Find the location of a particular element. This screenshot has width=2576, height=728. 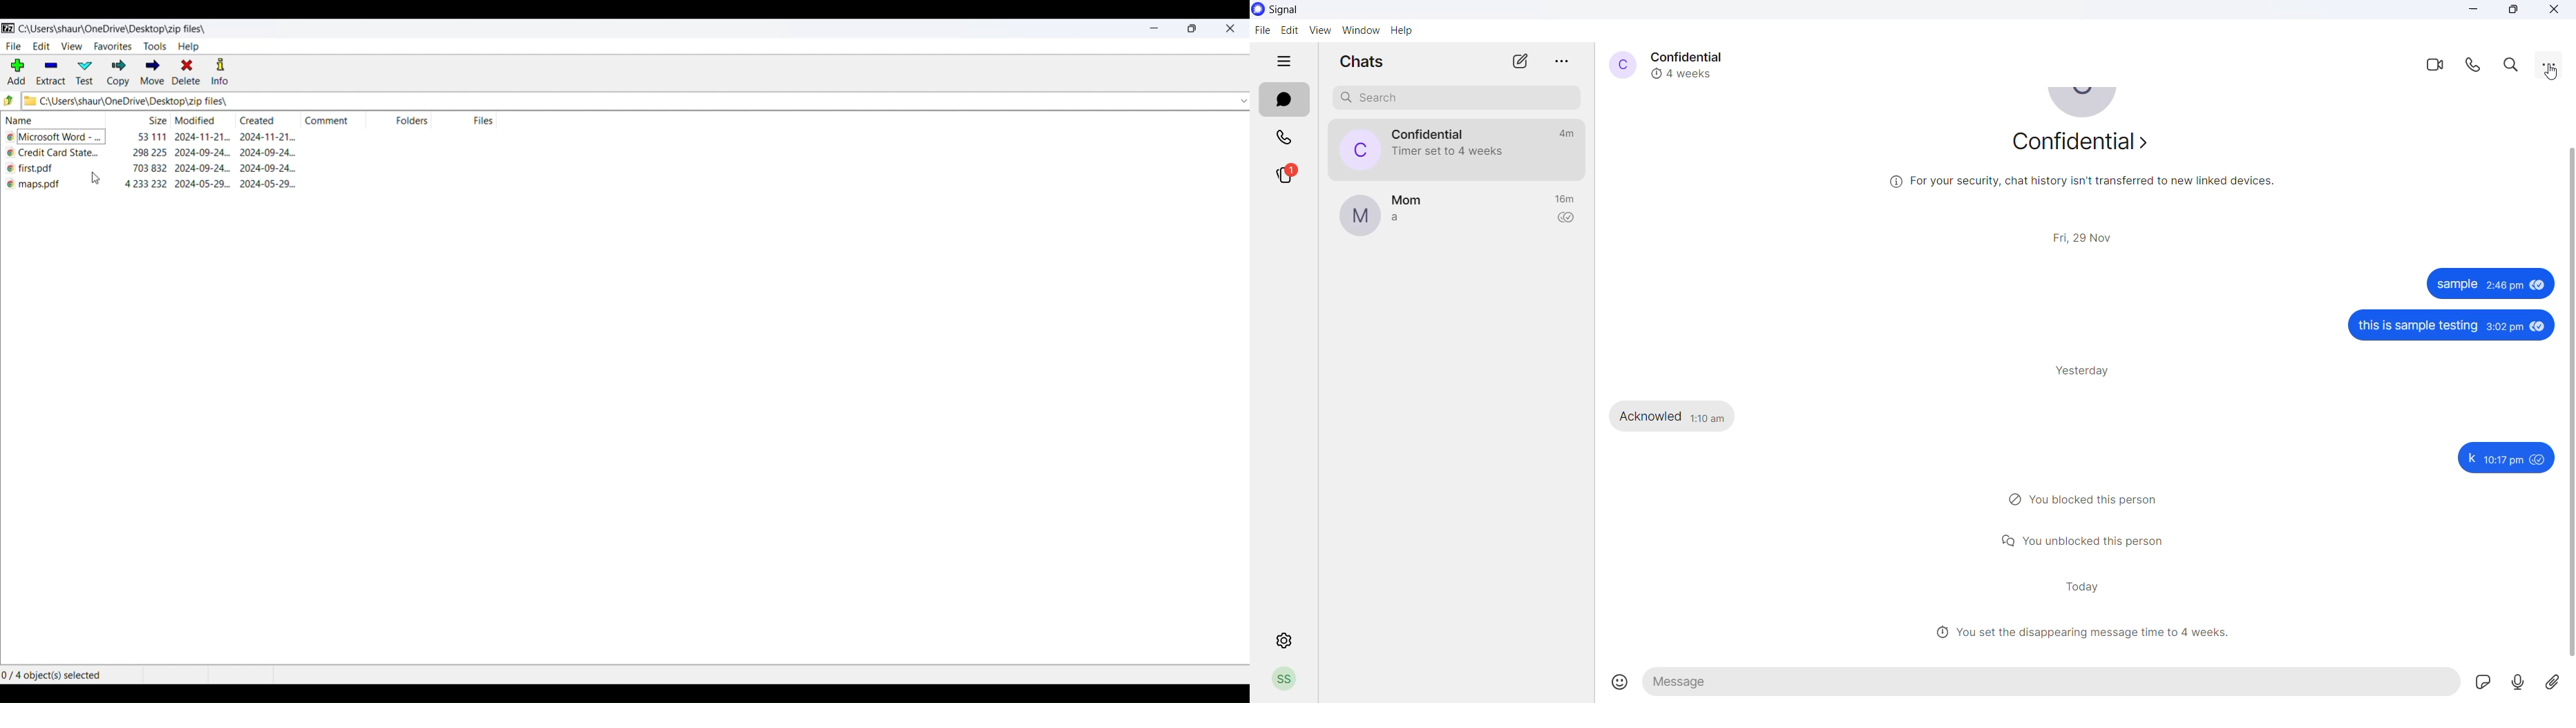

help is located at coordinates (189, 48).